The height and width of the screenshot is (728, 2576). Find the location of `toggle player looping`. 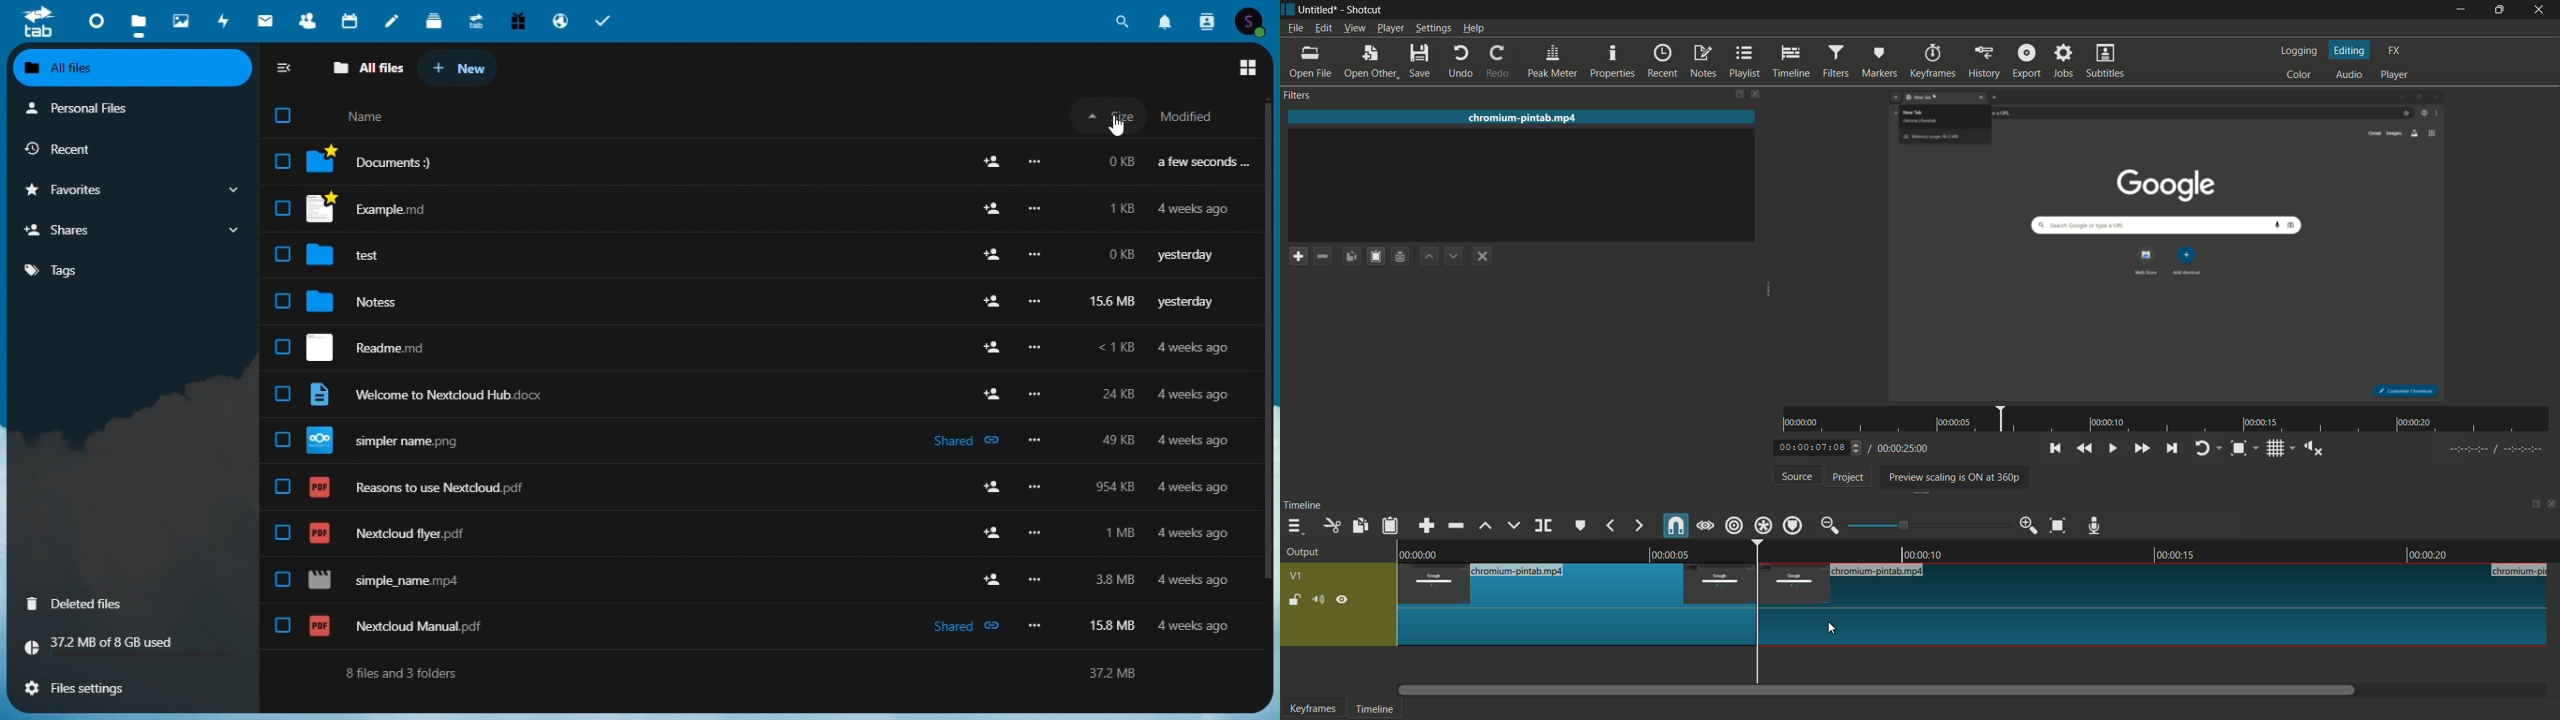

toggle player looping is located at coordinates (2202, 449).